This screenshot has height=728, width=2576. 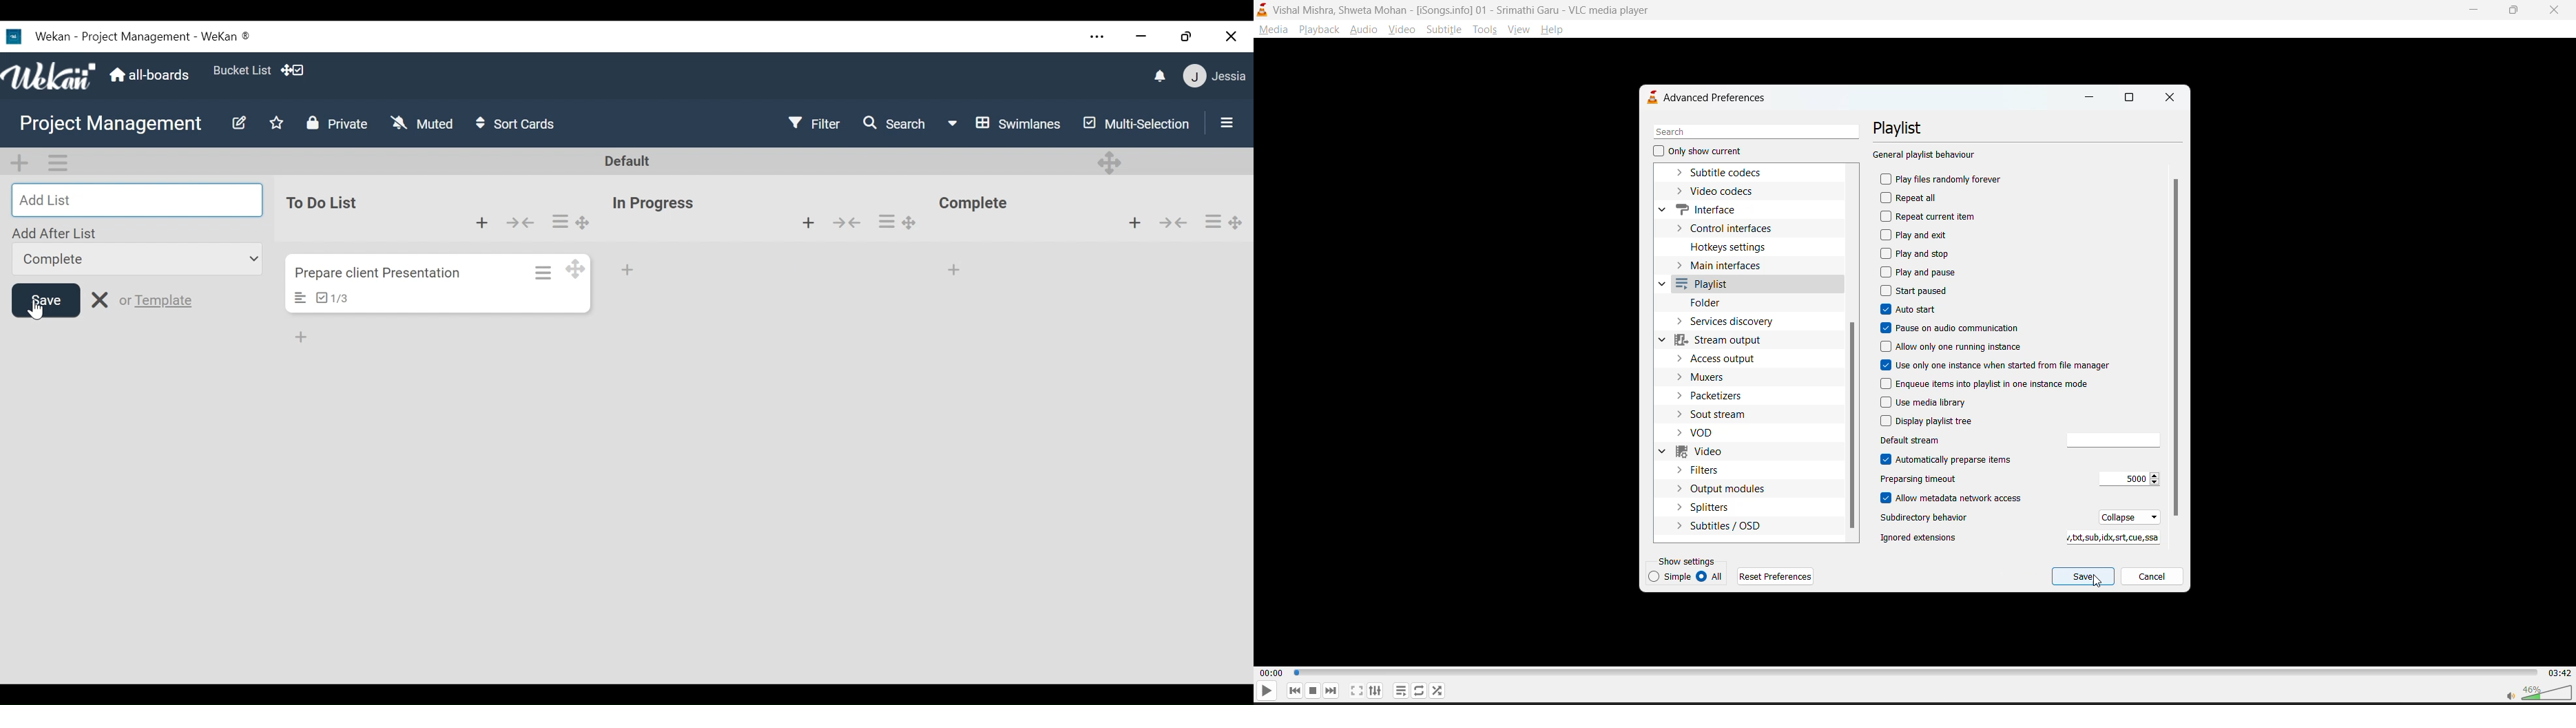 I want to click on vod, so click(x=1704, y=433).